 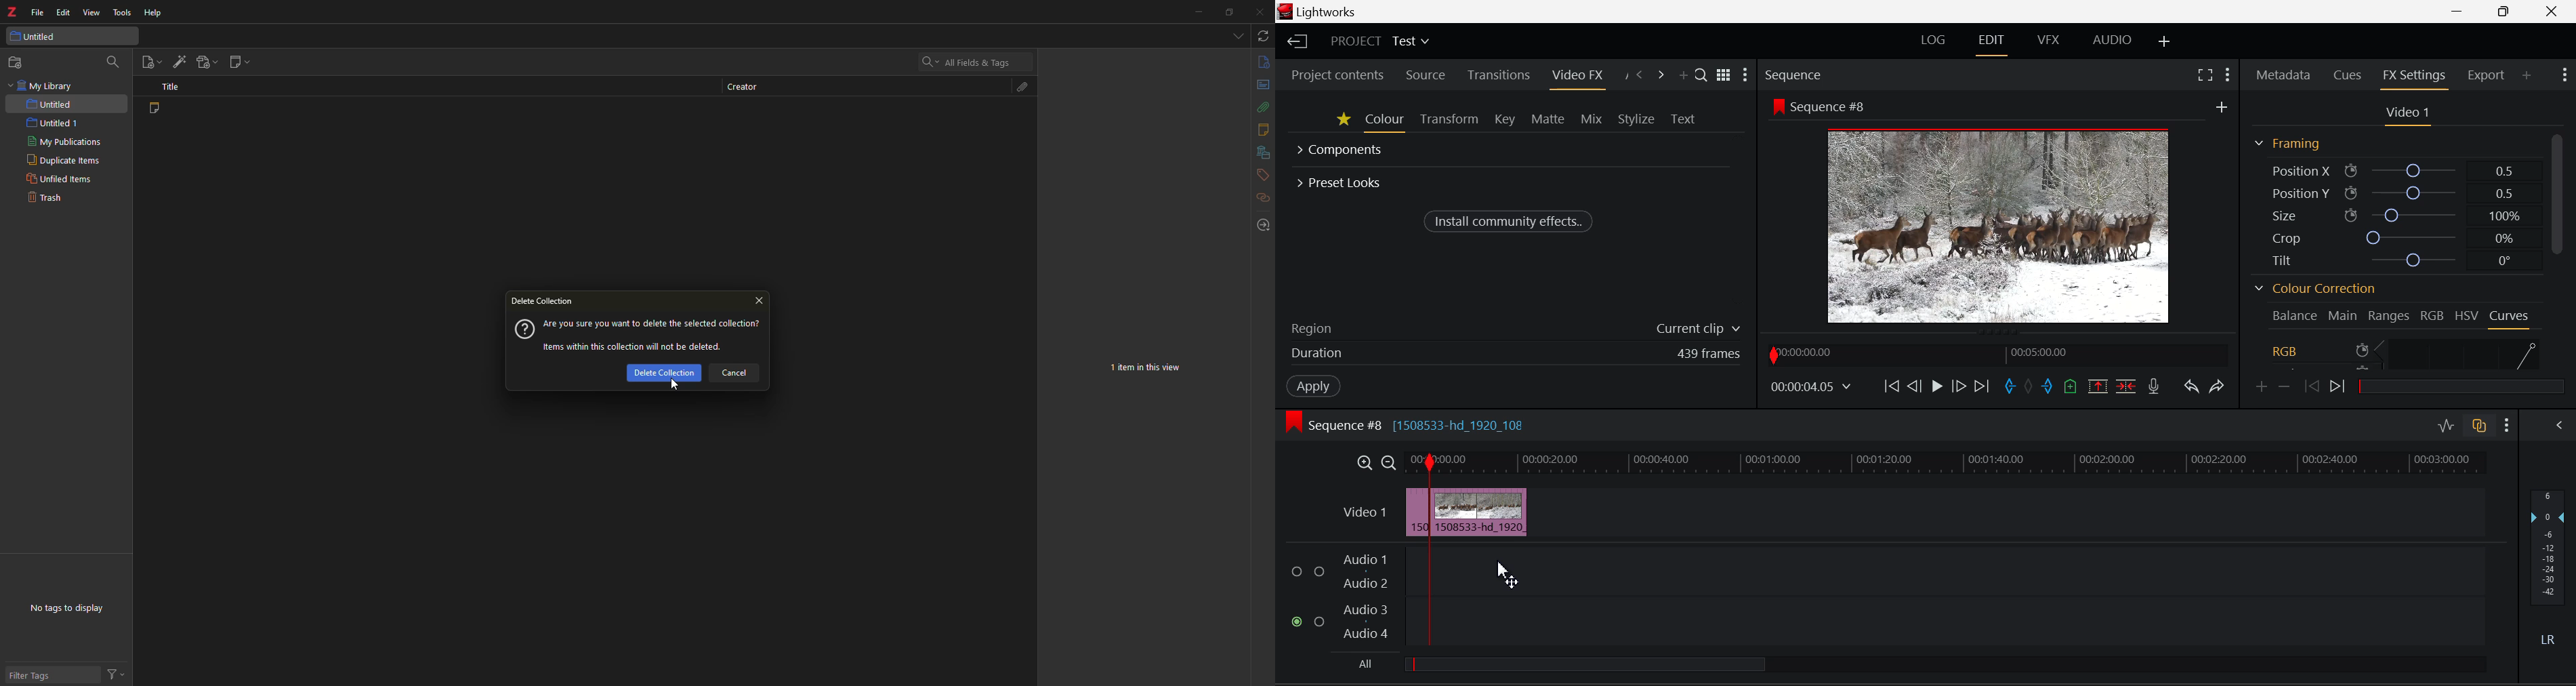 I want to click on Undo, so click(x=2191, y=388).